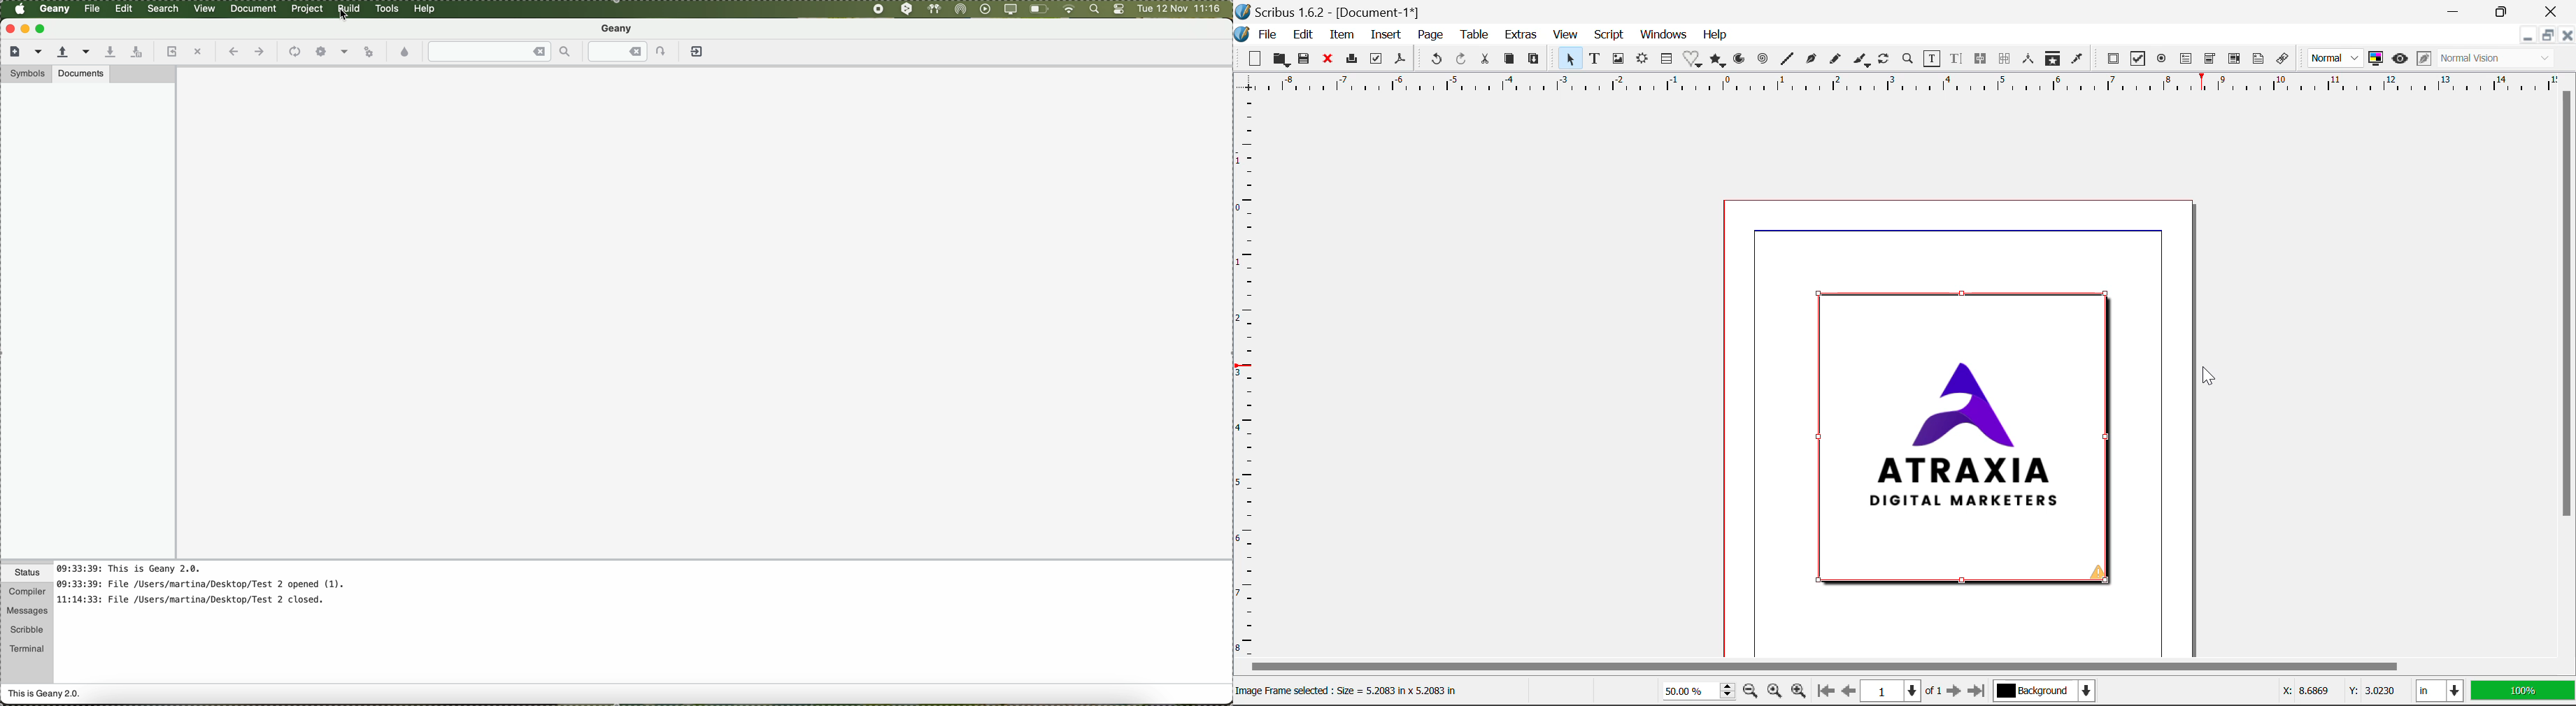 This screenshot has width=2576, height=728. Describe the element at coordinates (1909, 61) in the screenshot. I see `Zoom` at that location.